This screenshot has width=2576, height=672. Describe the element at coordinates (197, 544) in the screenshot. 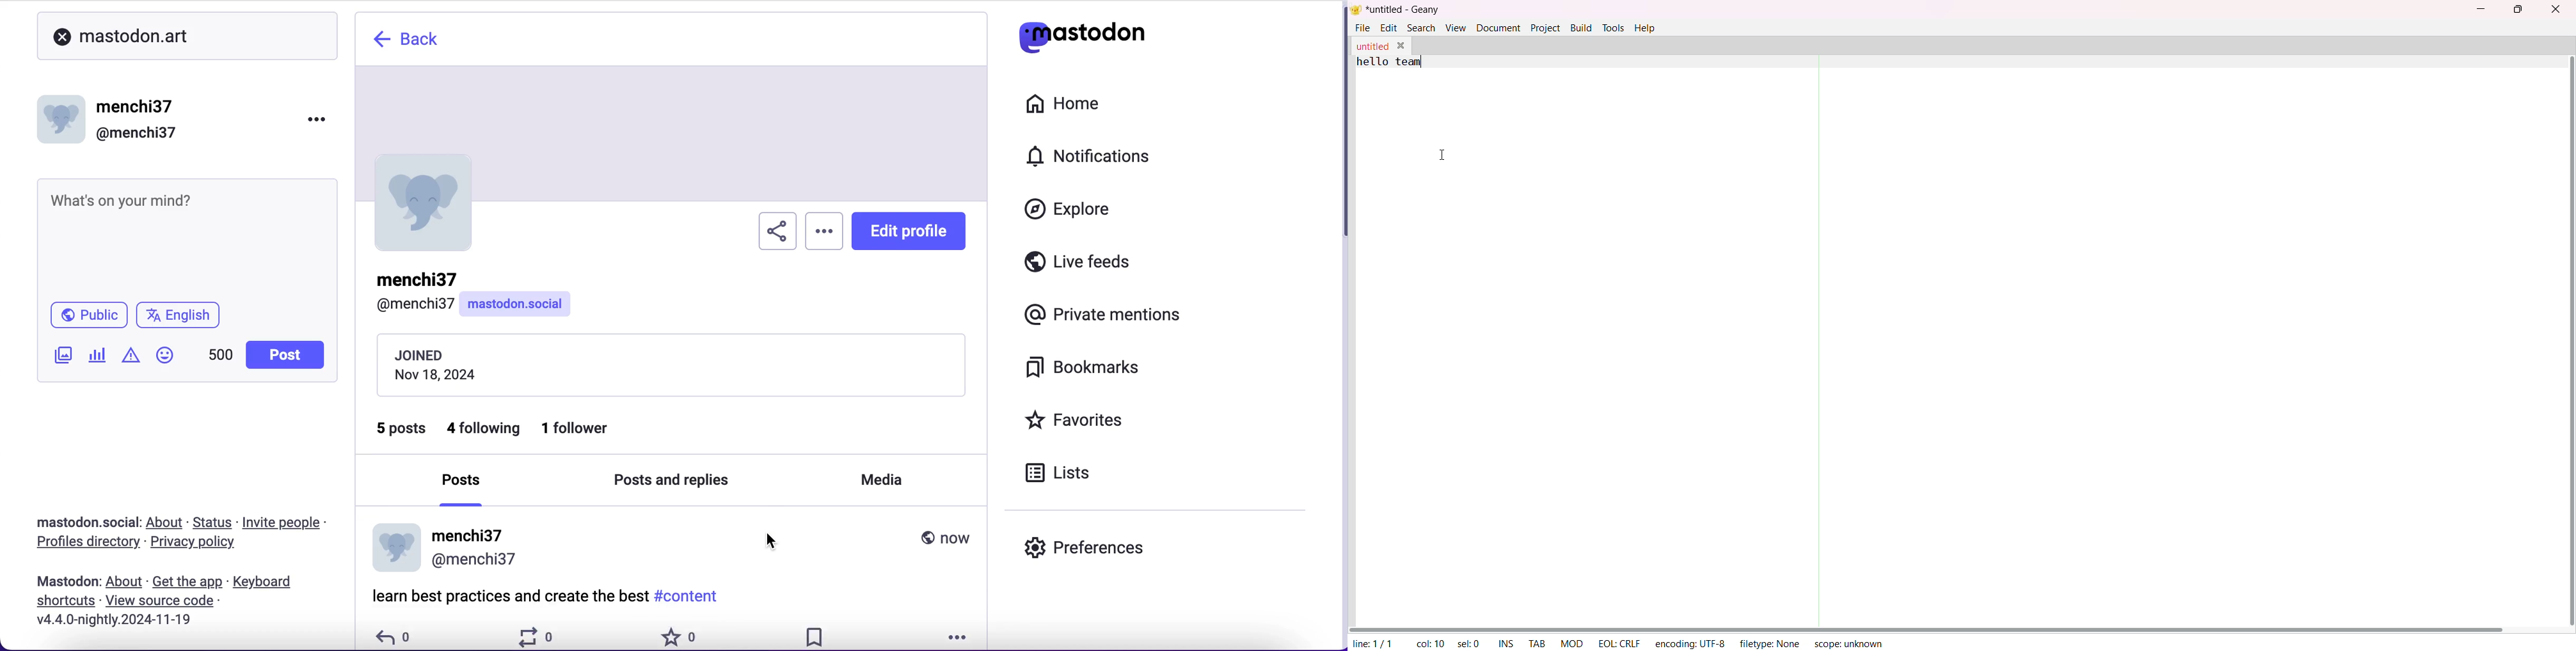

I see `privacy policy` at that location.